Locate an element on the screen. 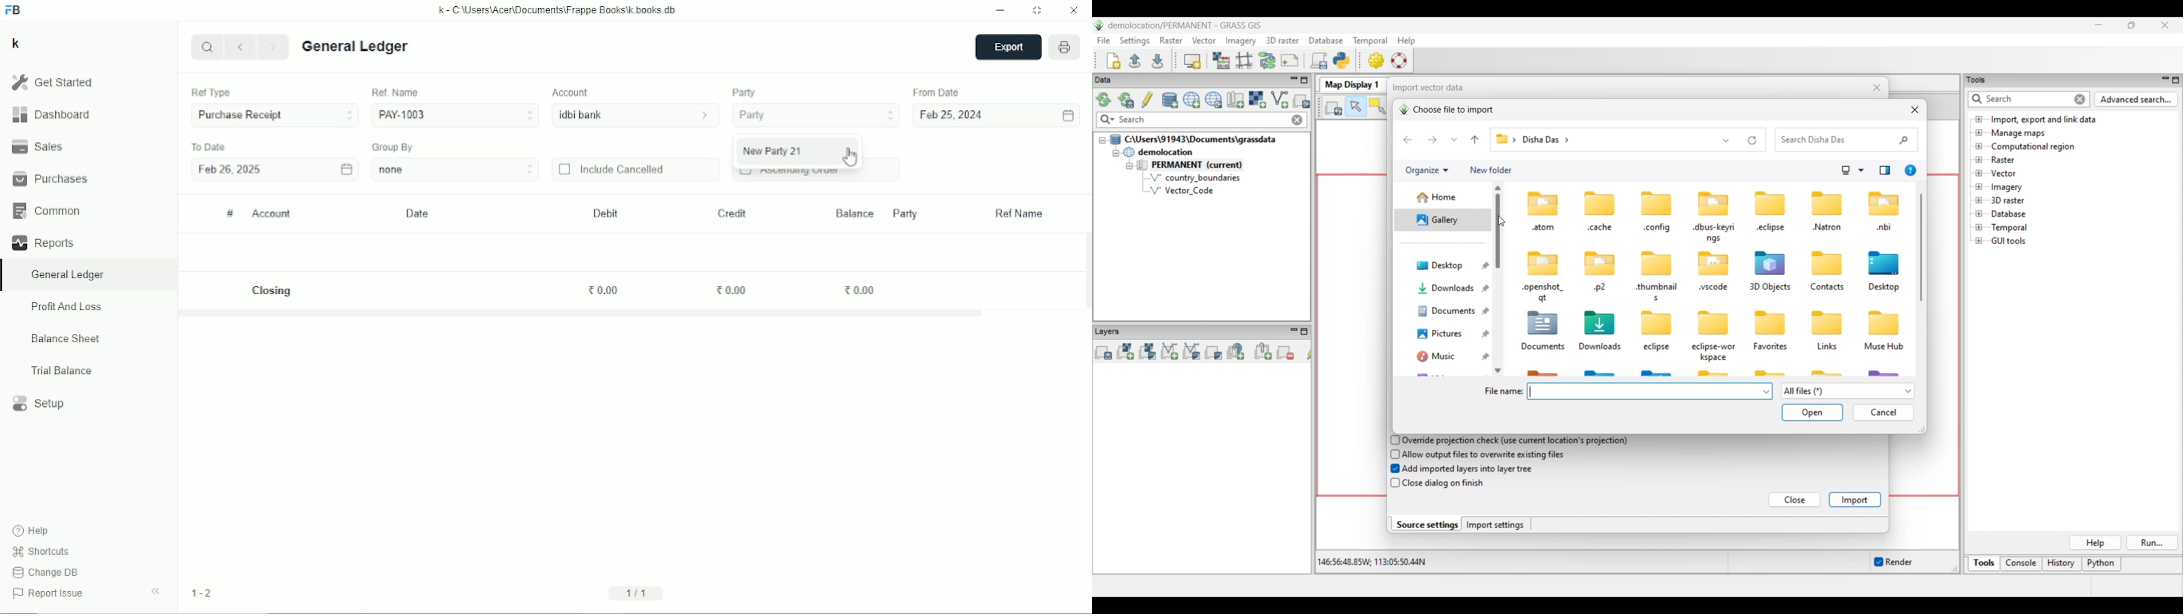 This screenshot has width=2184, height=616. General ledger is located at coordinates (356, 47).